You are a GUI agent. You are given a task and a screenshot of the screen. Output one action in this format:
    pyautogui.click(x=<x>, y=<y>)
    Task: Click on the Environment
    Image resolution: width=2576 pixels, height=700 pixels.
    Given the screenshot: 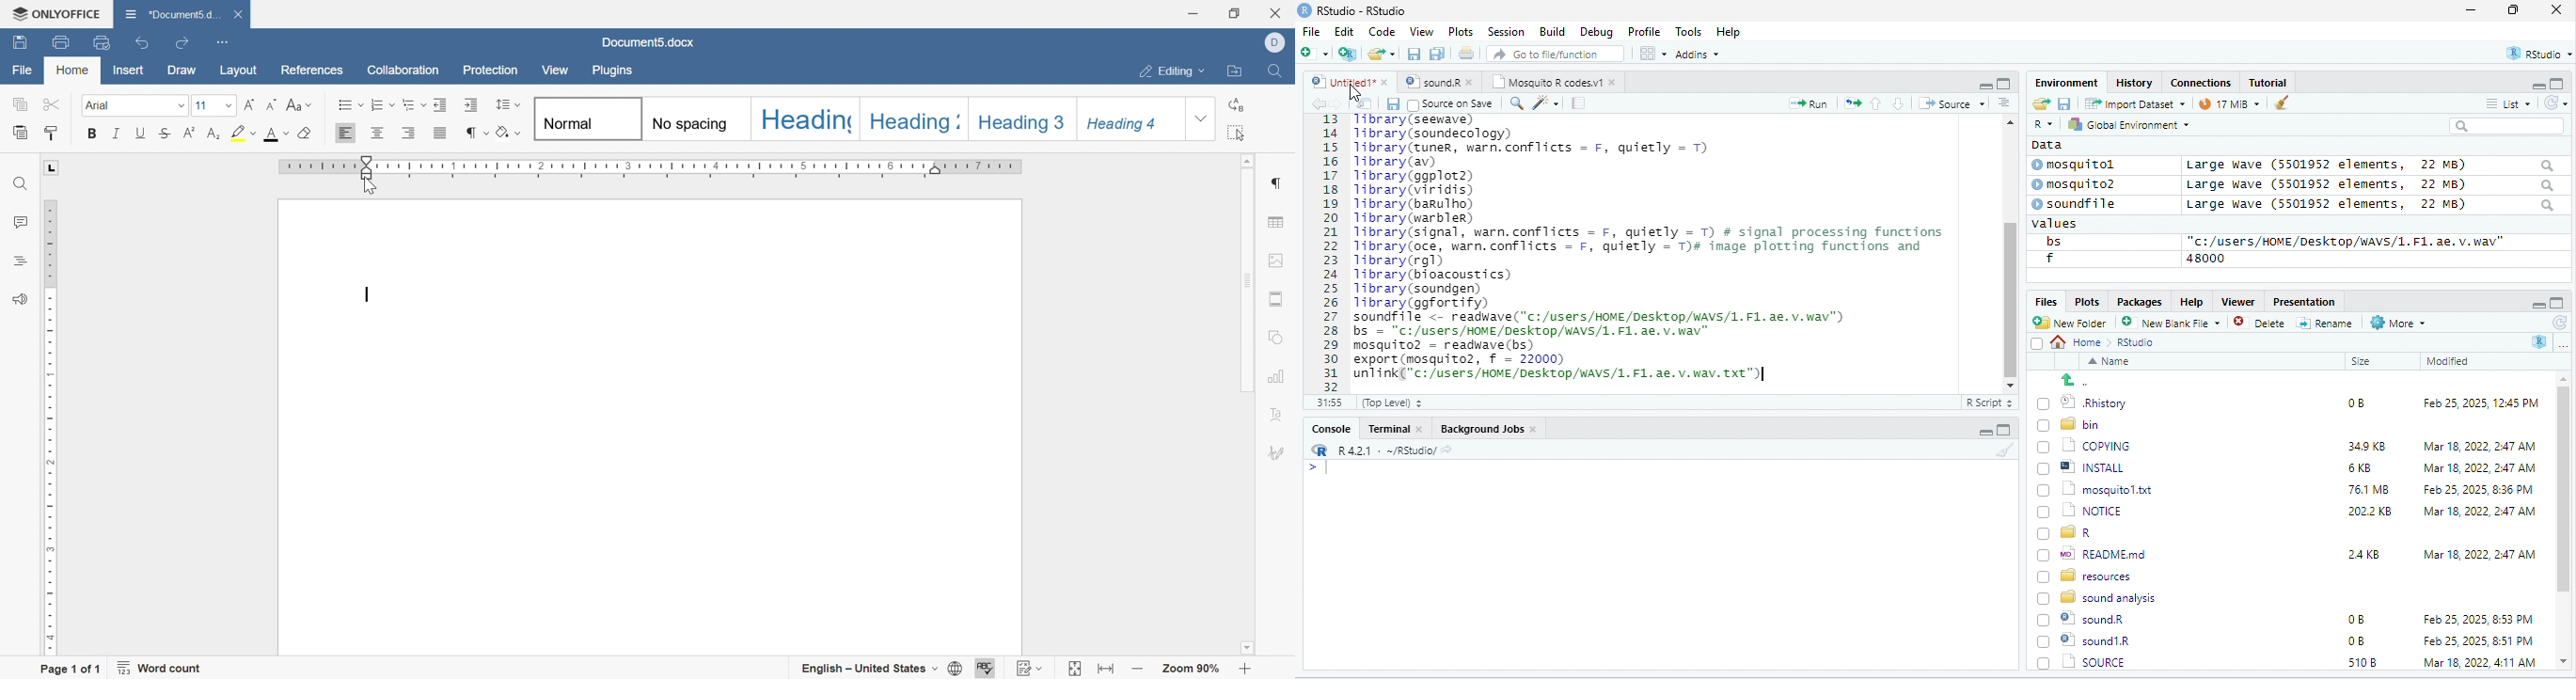 What is the action you would take?
    pyautogui.click(x=2066, y=82)
    